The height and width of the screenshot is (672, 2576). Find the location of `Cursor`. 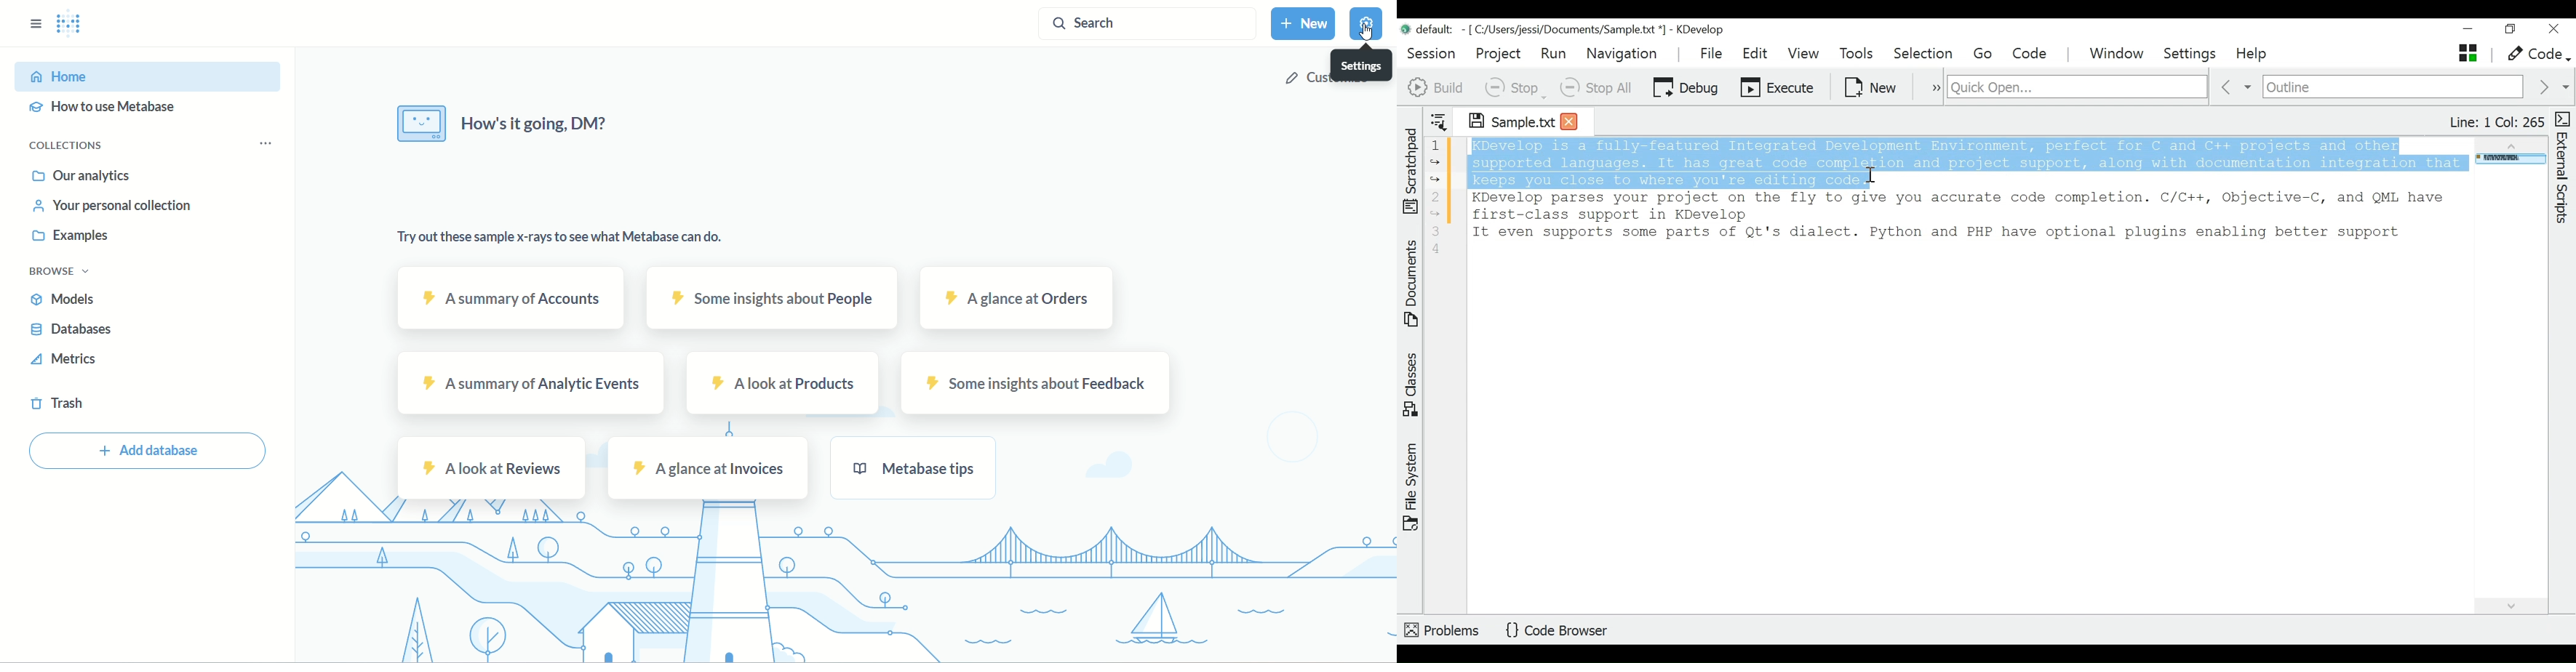

Cursor is located at coordinates (1359, 38).